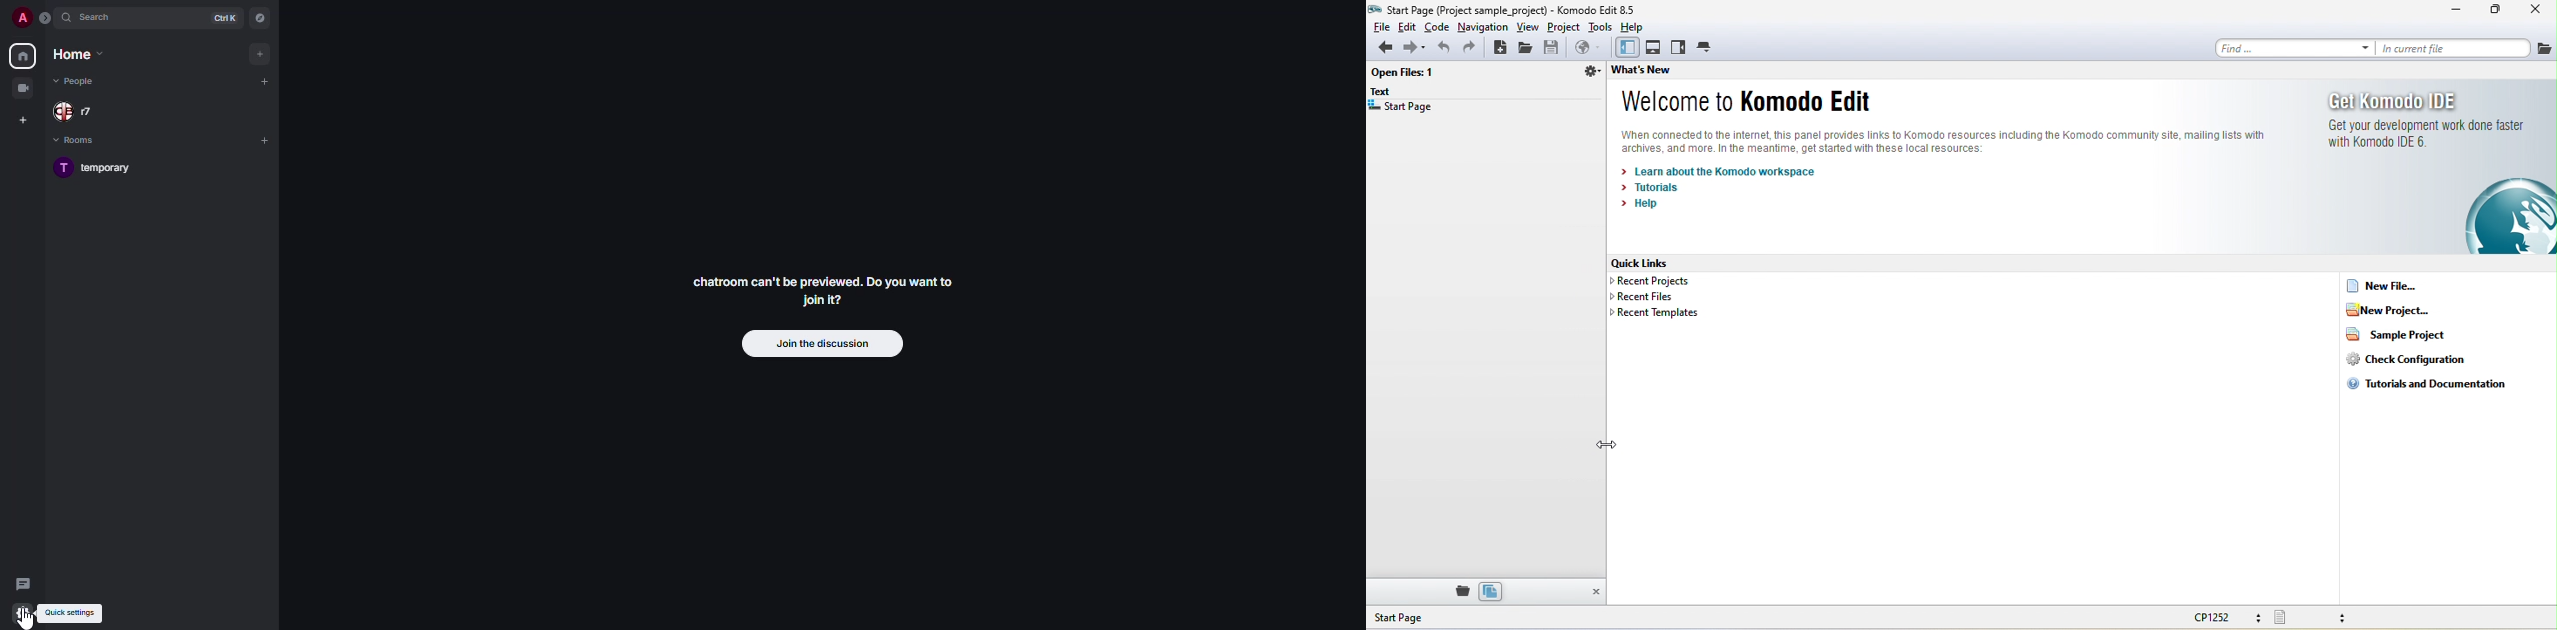 The image size is (2576, 644). Describe the element at coordinates (820, 343) in the screenshot. I see `join the discussion` at that location.